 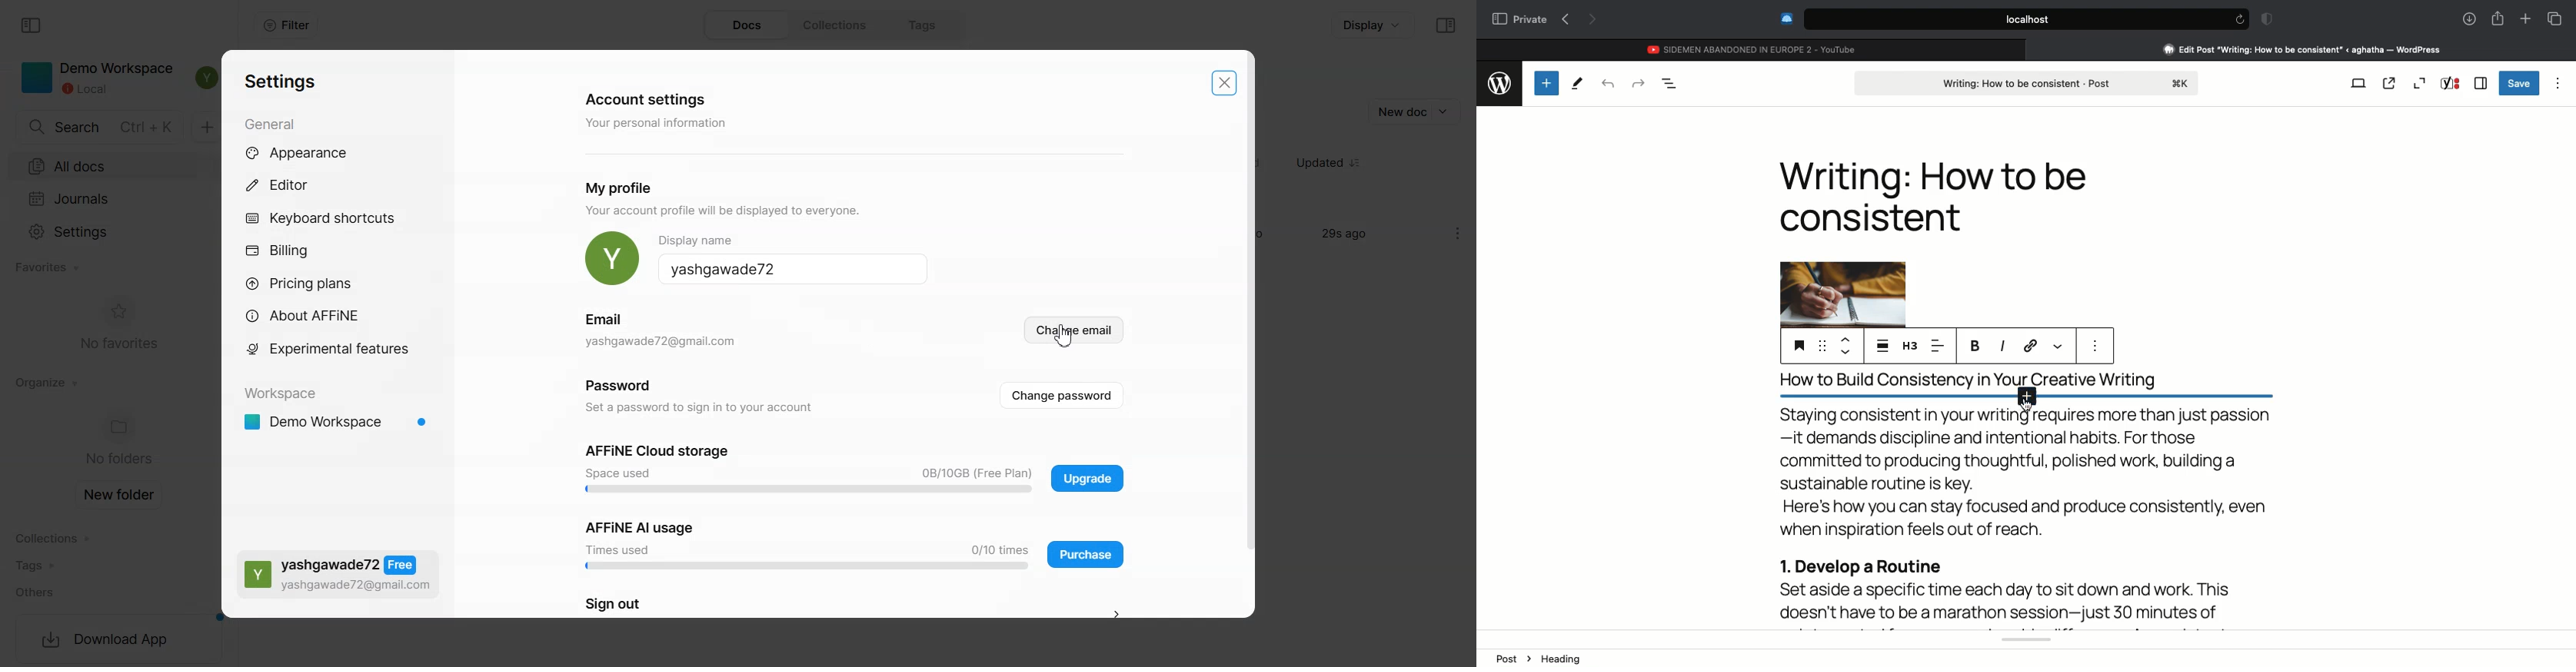 What do you see at coordinates (2497, 17) in the screenshot?
I see `Share` at bounding box center [2497, 17].